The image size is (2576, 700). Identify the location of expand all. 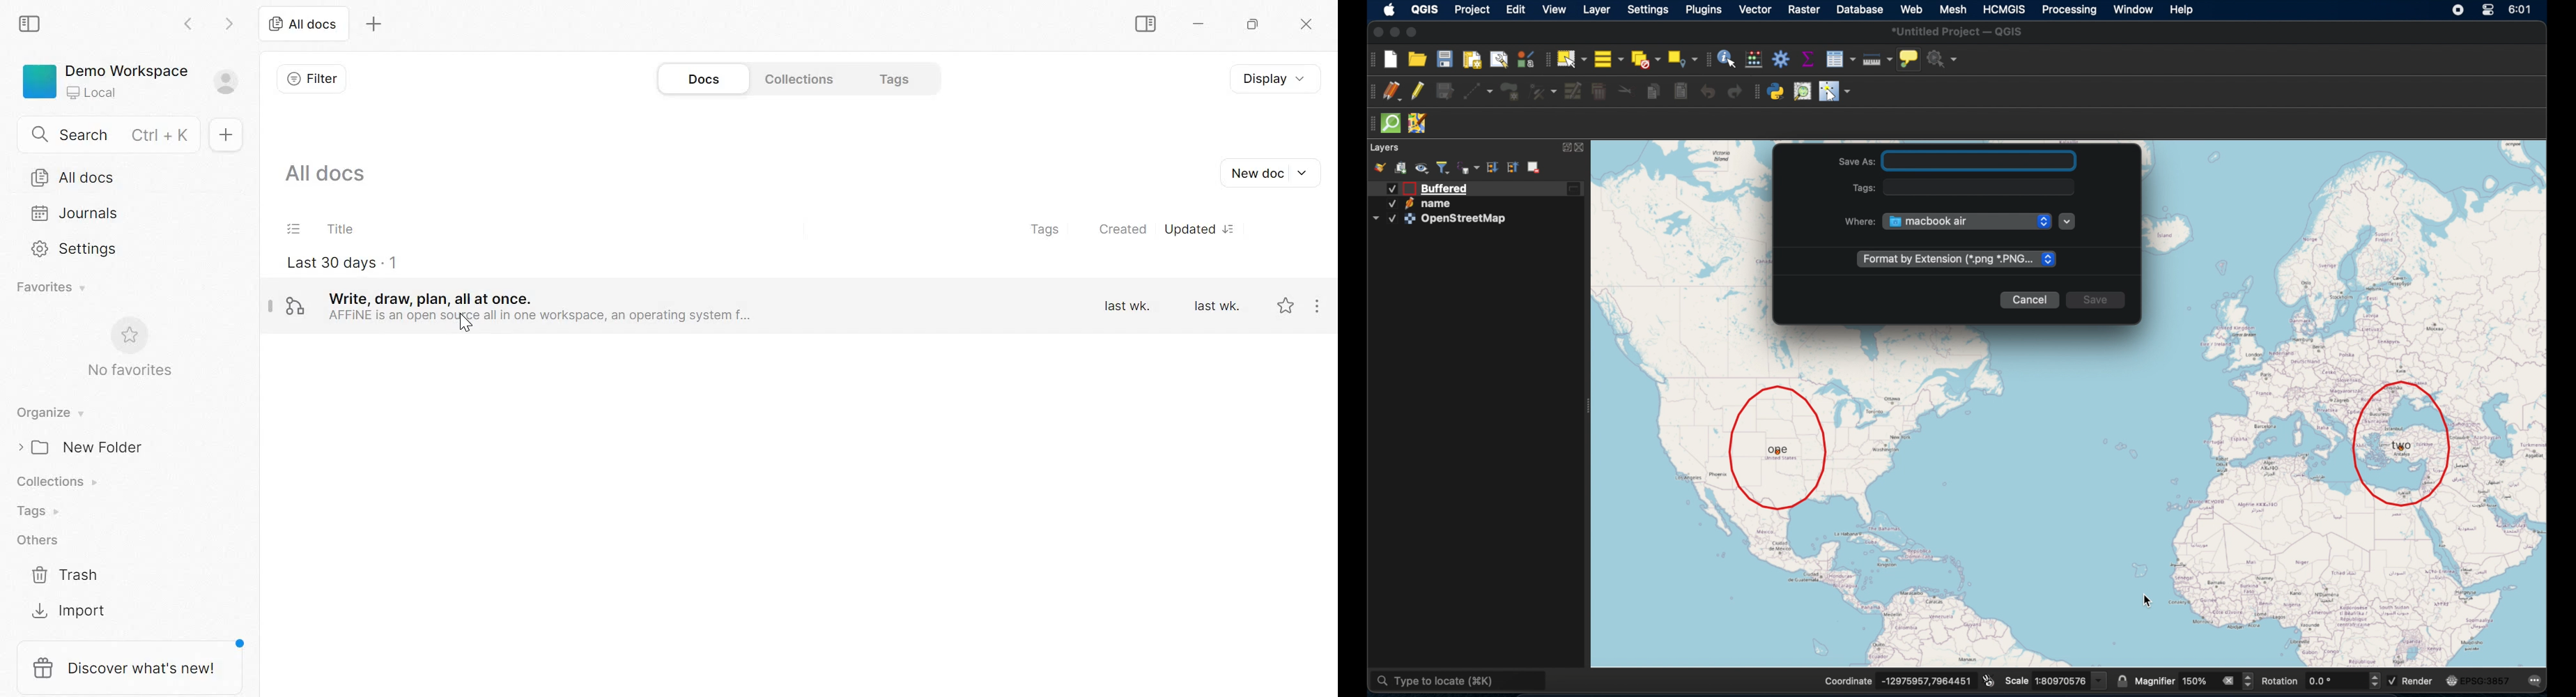
(1492, 167).